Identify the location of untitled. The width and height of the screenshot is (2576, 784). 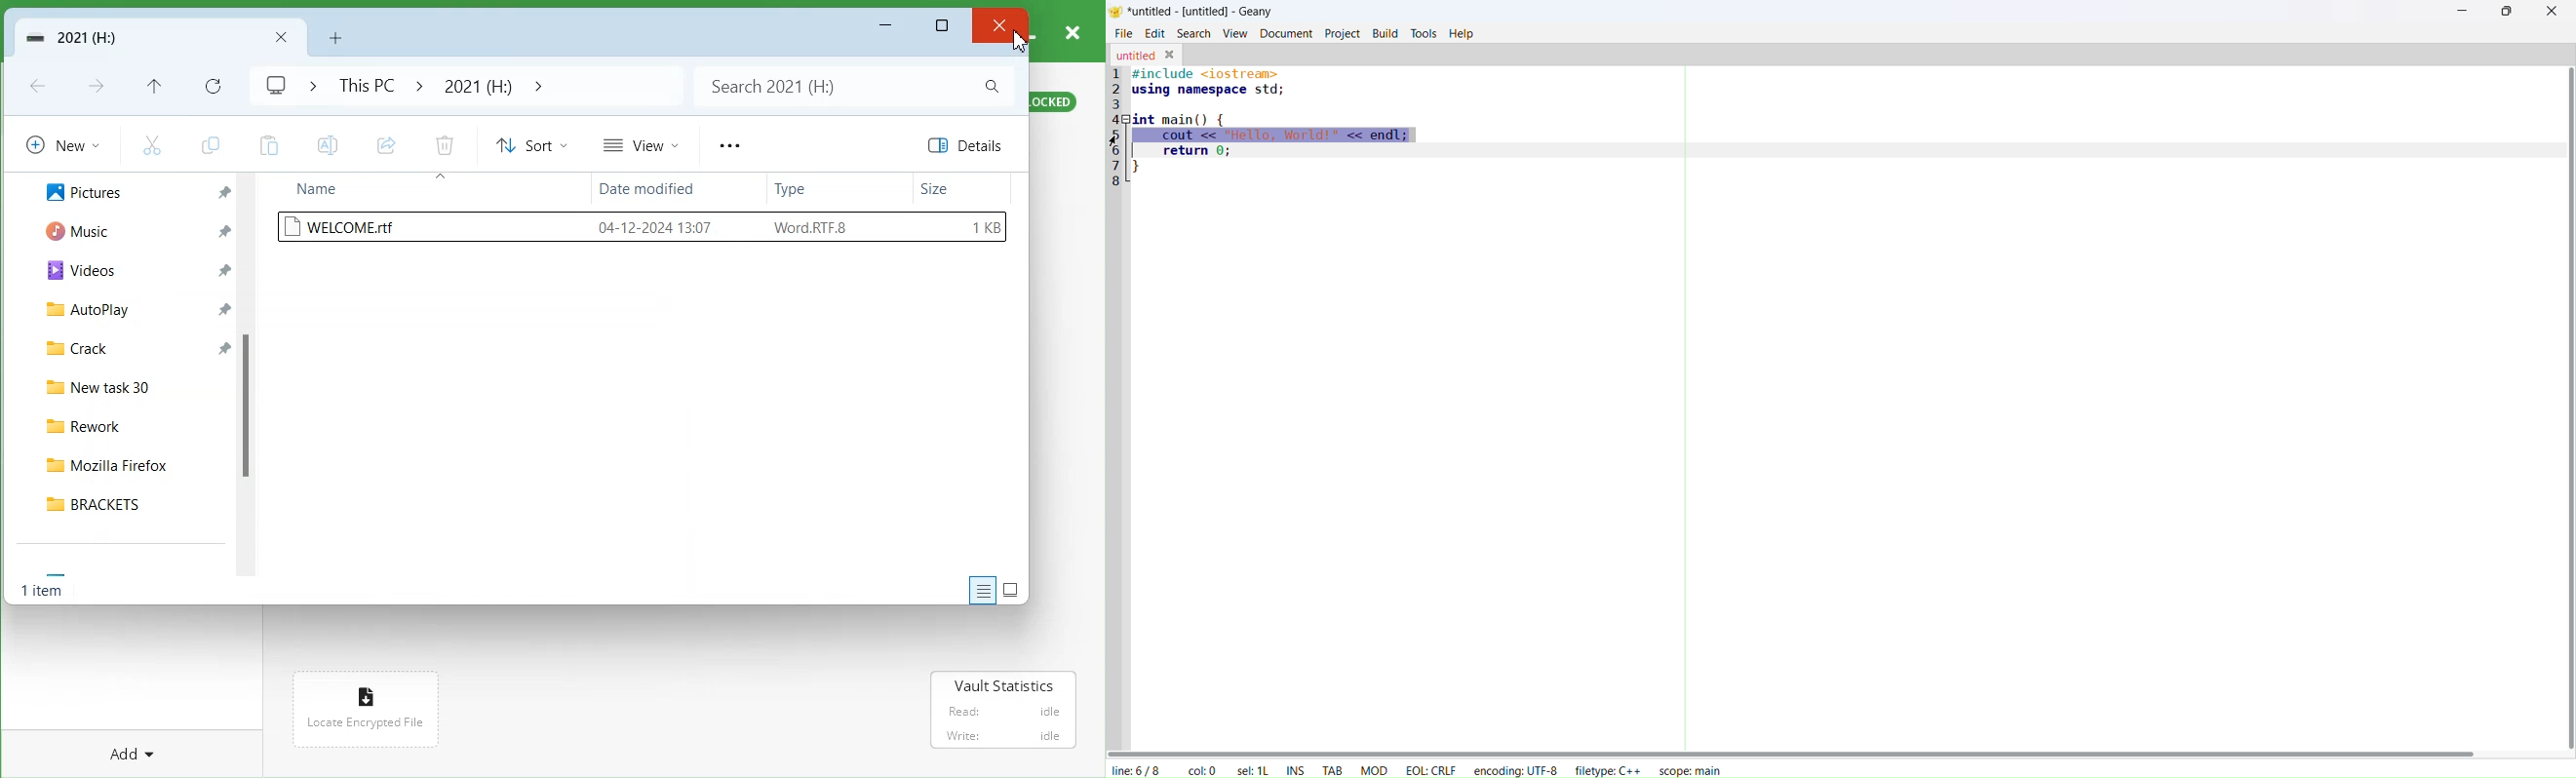
(1135, 55).